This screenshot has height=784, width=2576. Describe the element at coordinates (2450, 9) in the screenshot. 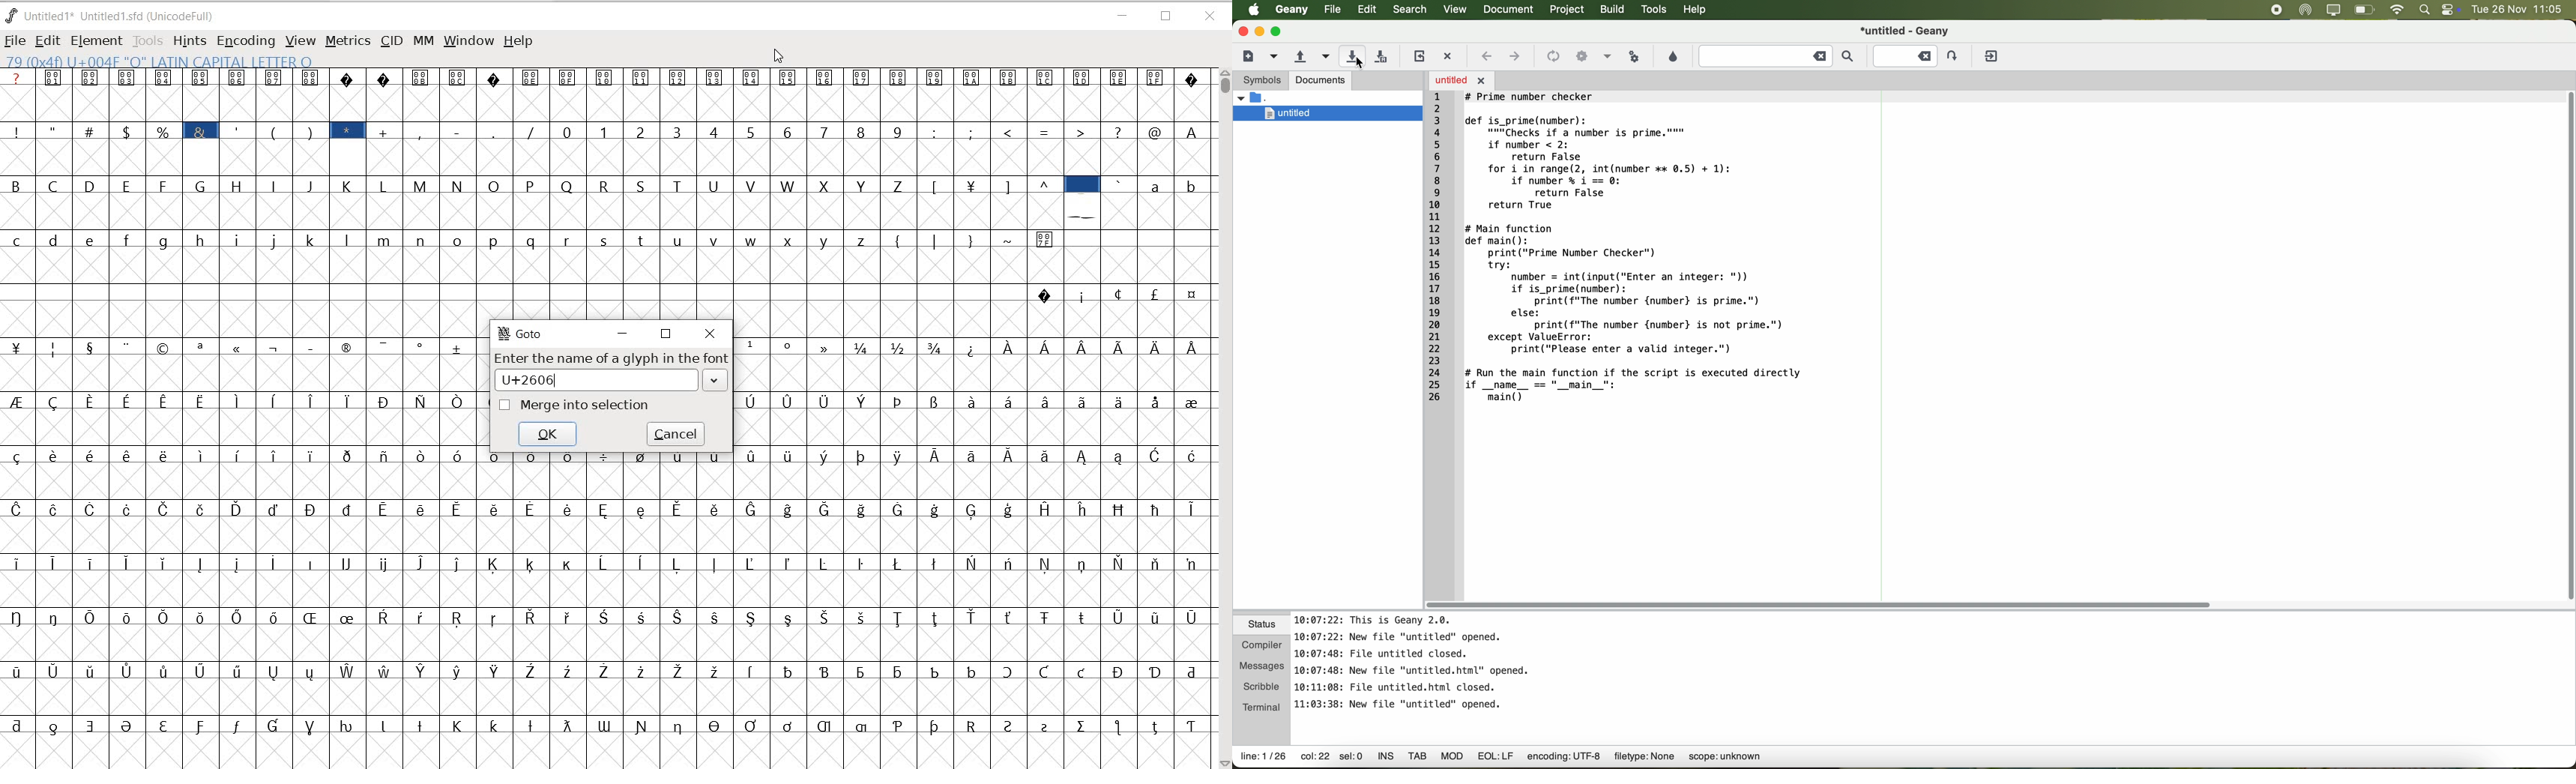

I see `controls` at that location.